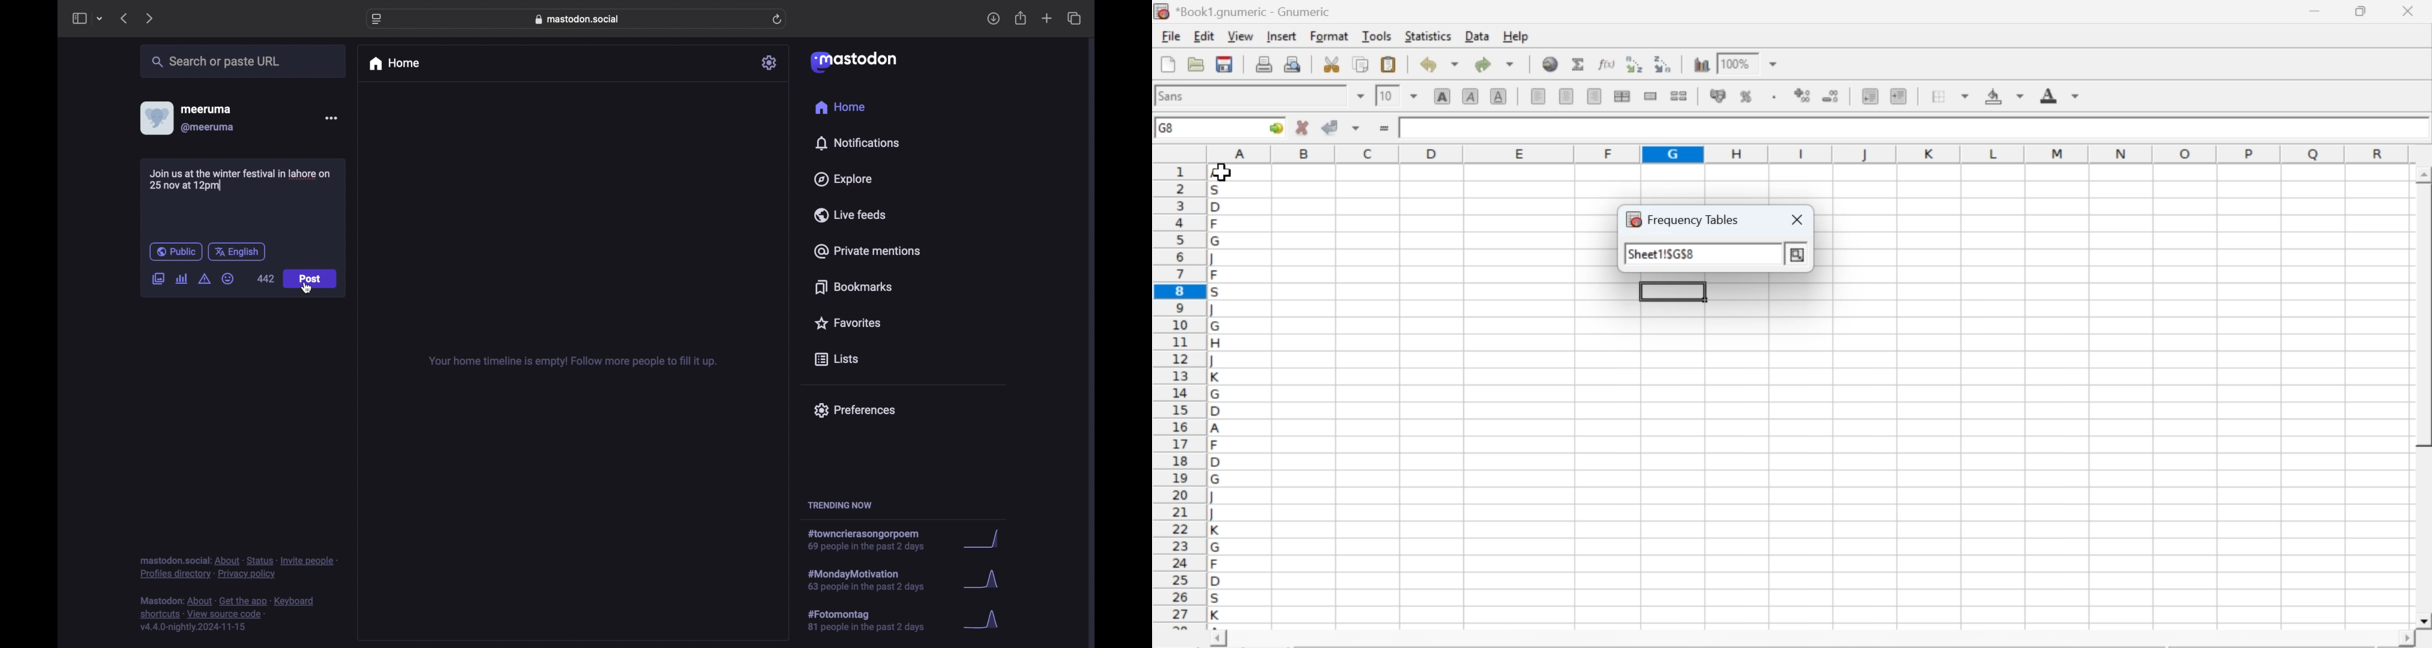 The image size is (2436, 672). What do you see at coordinates (2316, 11) in the screenshot?
I see `minimize` at bounding box center [2316, 11].